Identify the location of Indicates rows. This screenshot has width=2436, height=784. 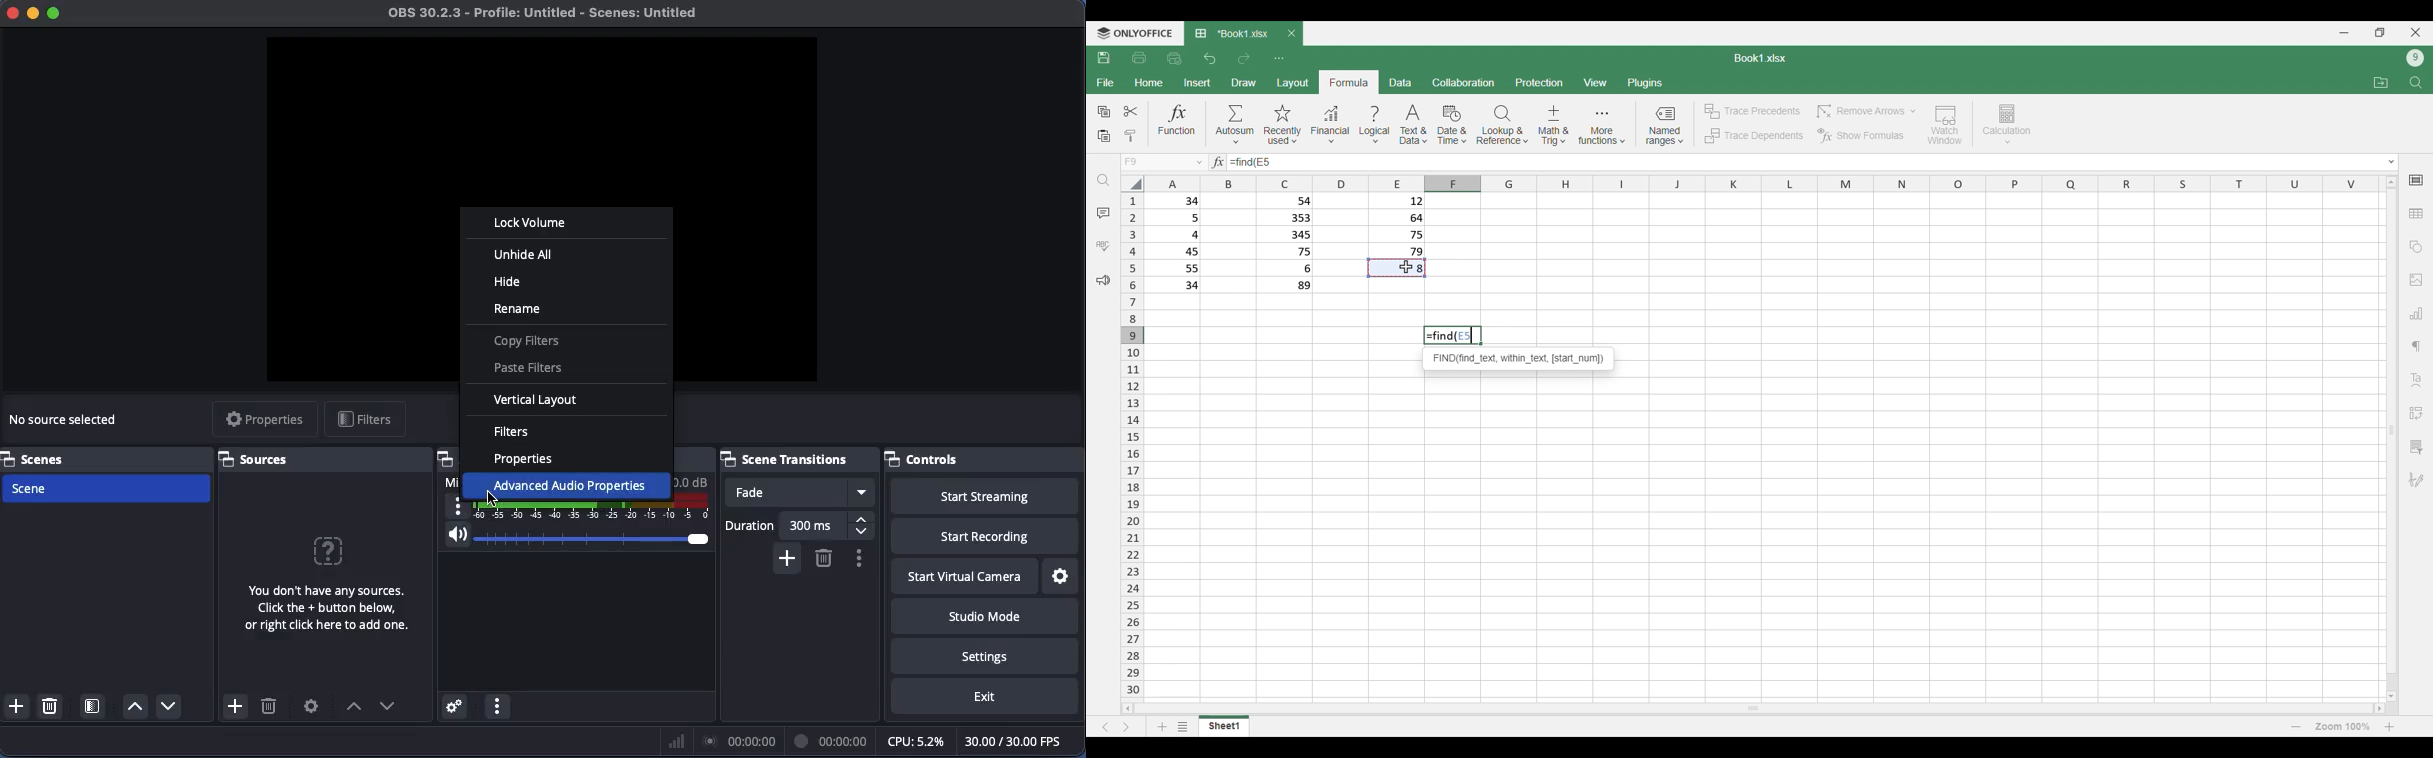
(1132, 444).